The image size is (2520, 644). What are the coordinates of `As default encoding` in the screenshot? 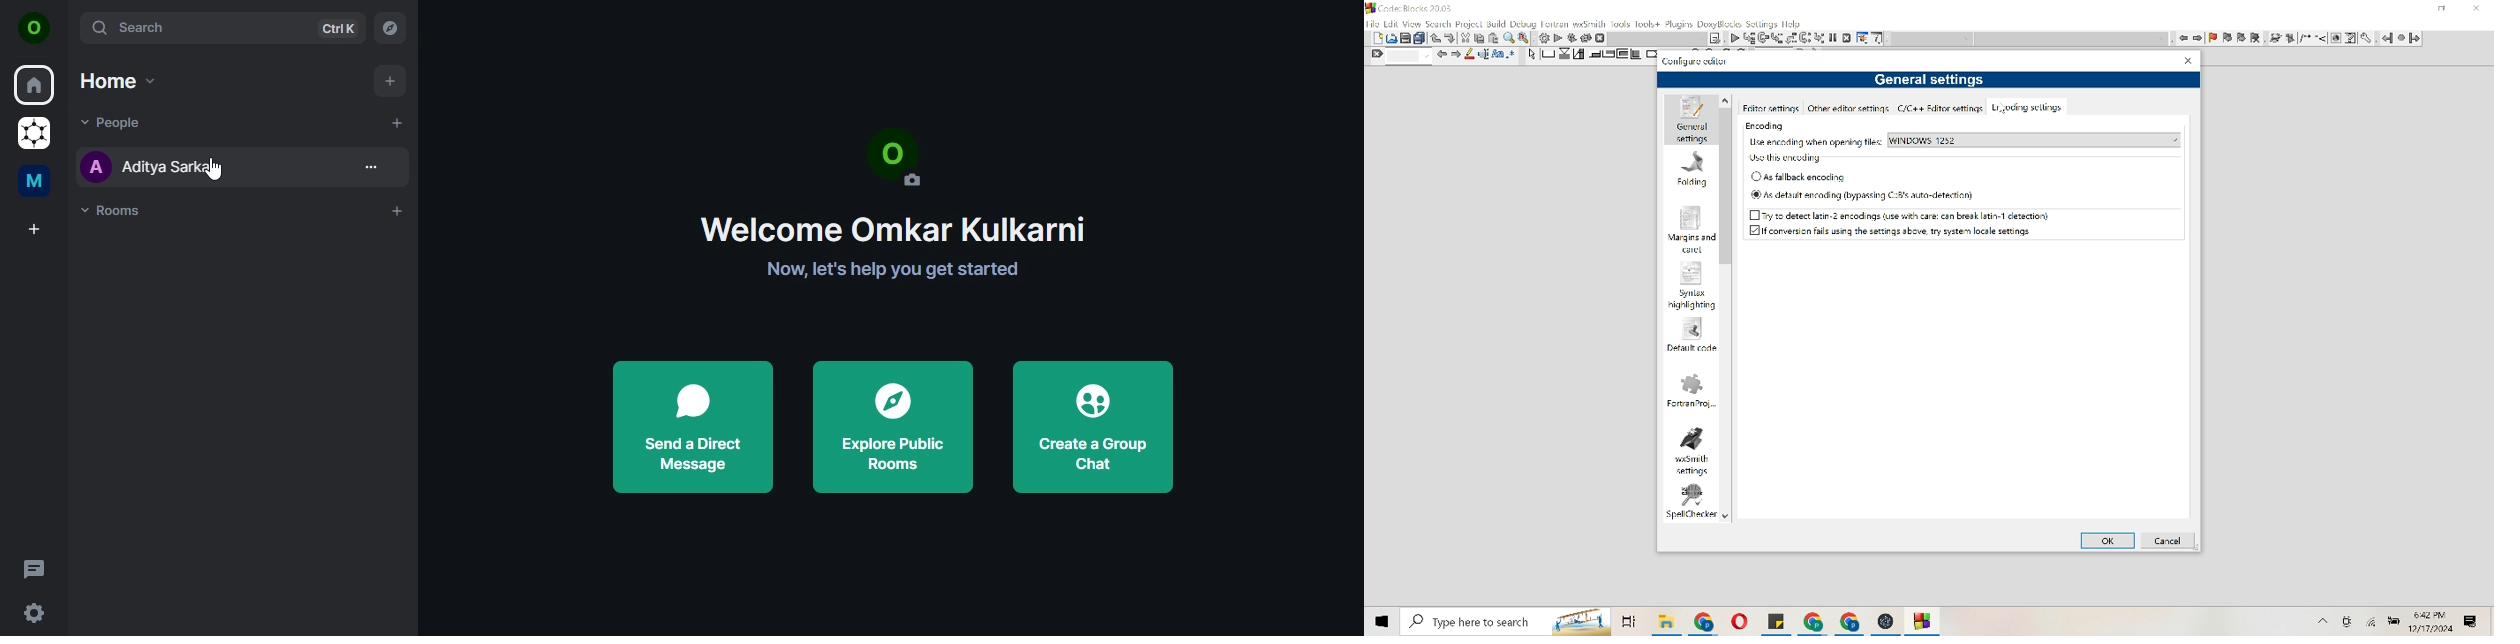 It's located at (1862, 194).